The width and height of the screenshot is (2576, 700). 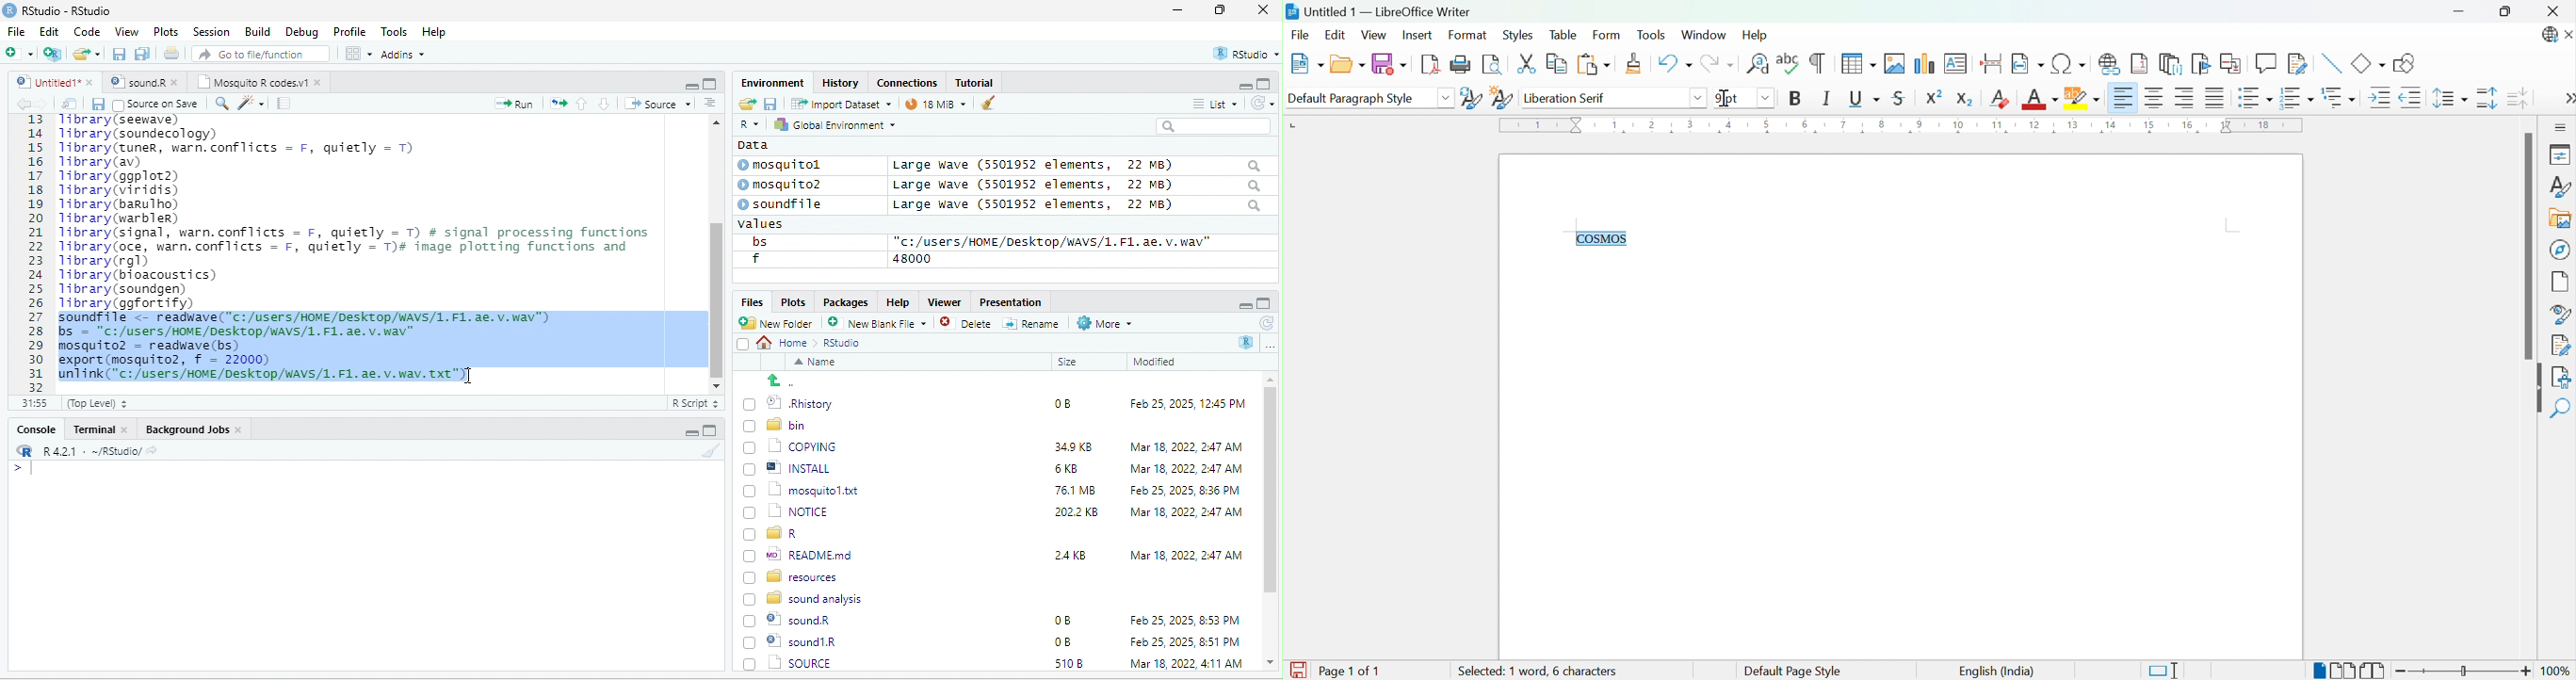 I want to click on Background Jobs, so click(x=193, y=429).